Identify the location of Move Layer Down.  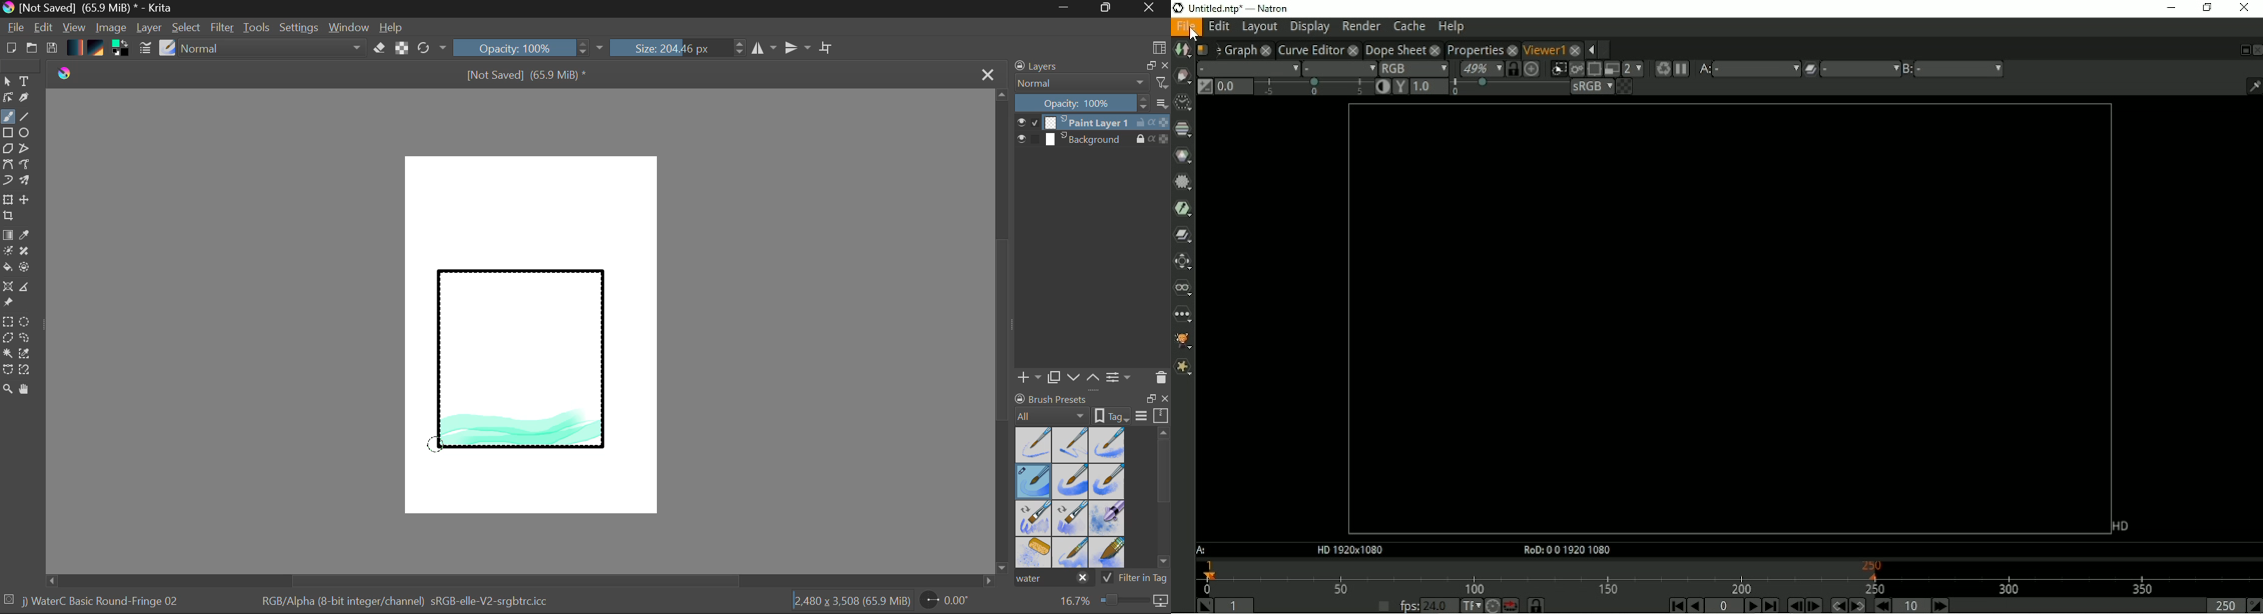
(1075, 378).